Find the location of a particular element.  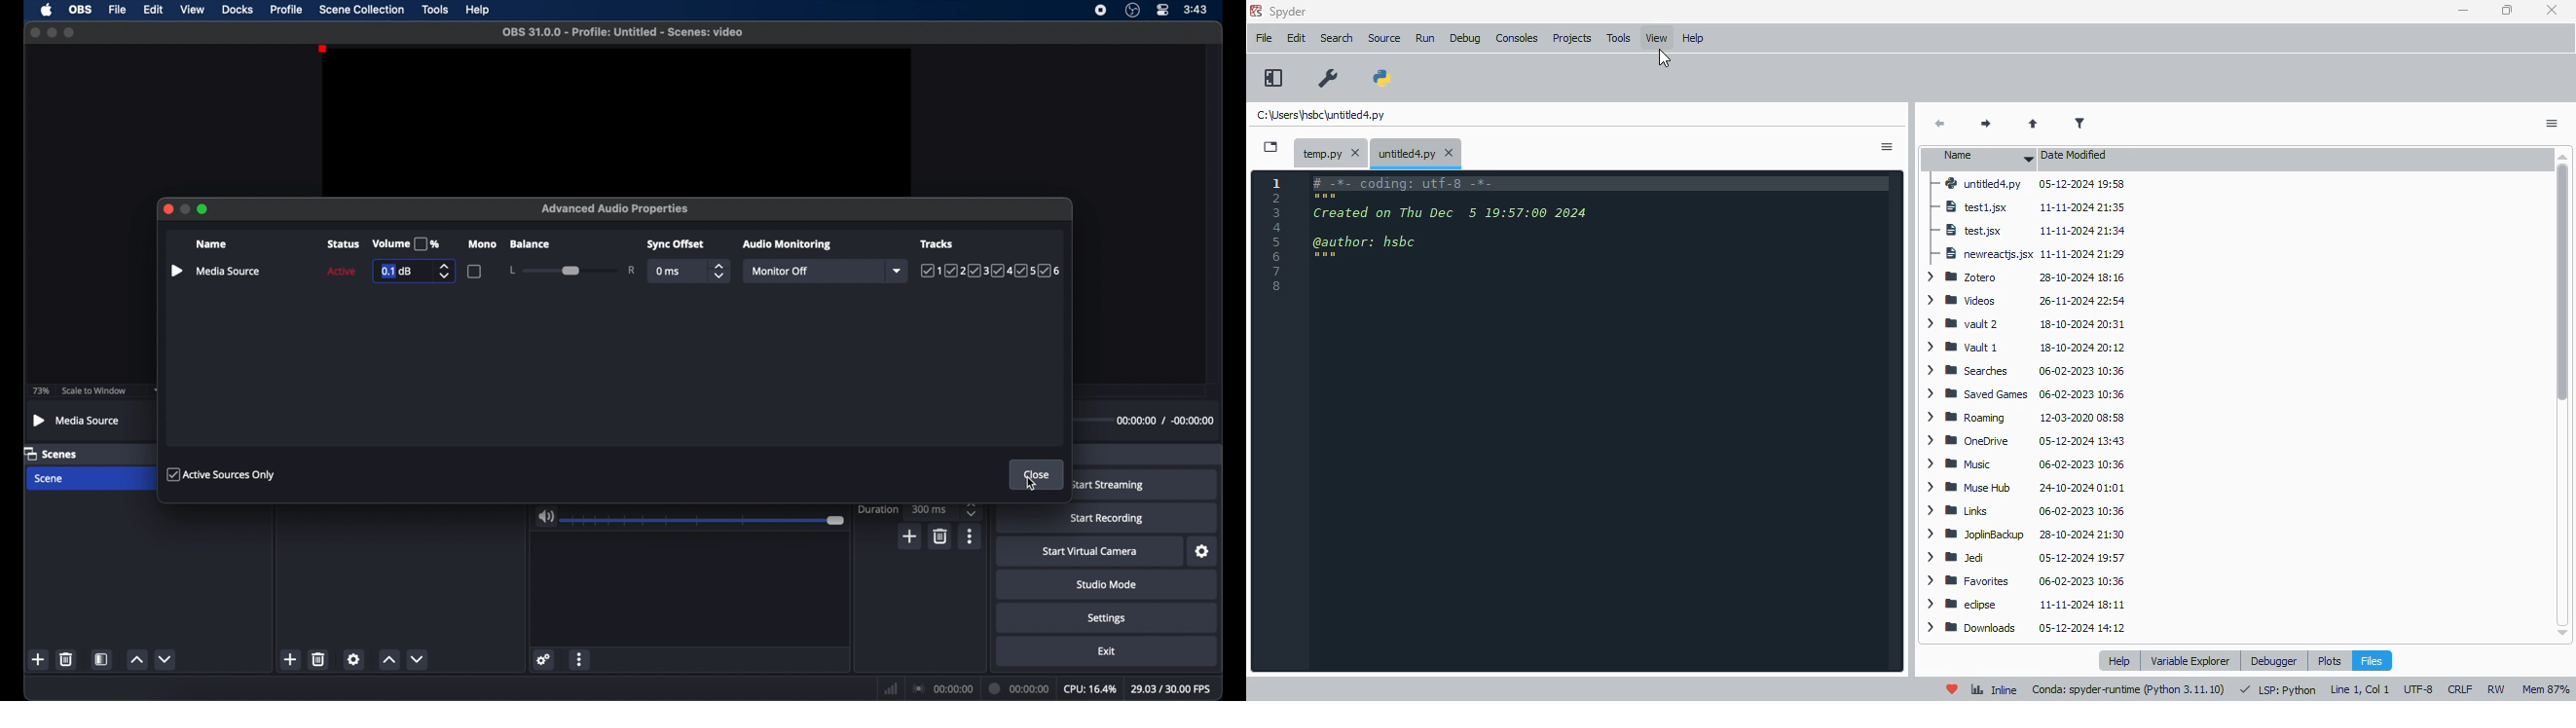

variable explorer is located at coordinates (2191, 660).